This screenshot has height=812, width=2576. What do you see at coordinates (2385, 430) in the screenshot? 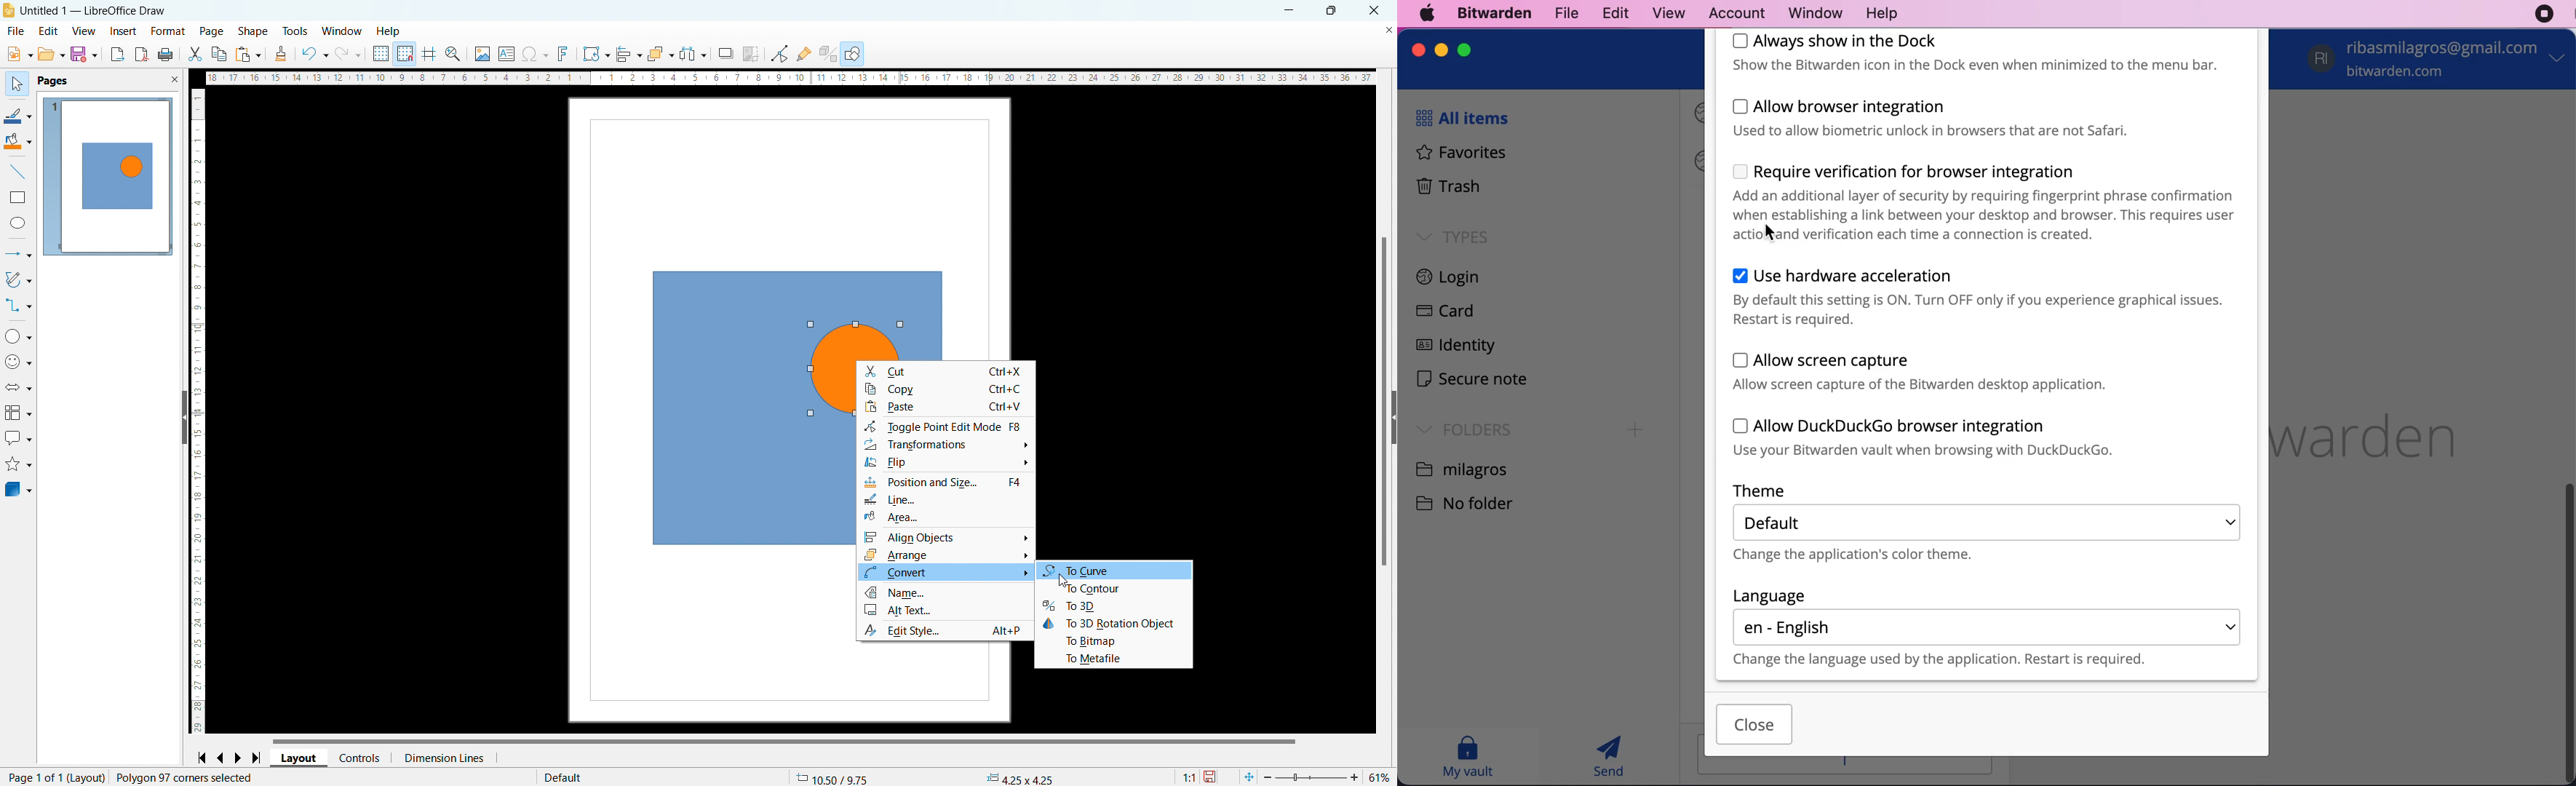
I see `bitwarden logo` at bounding box center [2385, 430].